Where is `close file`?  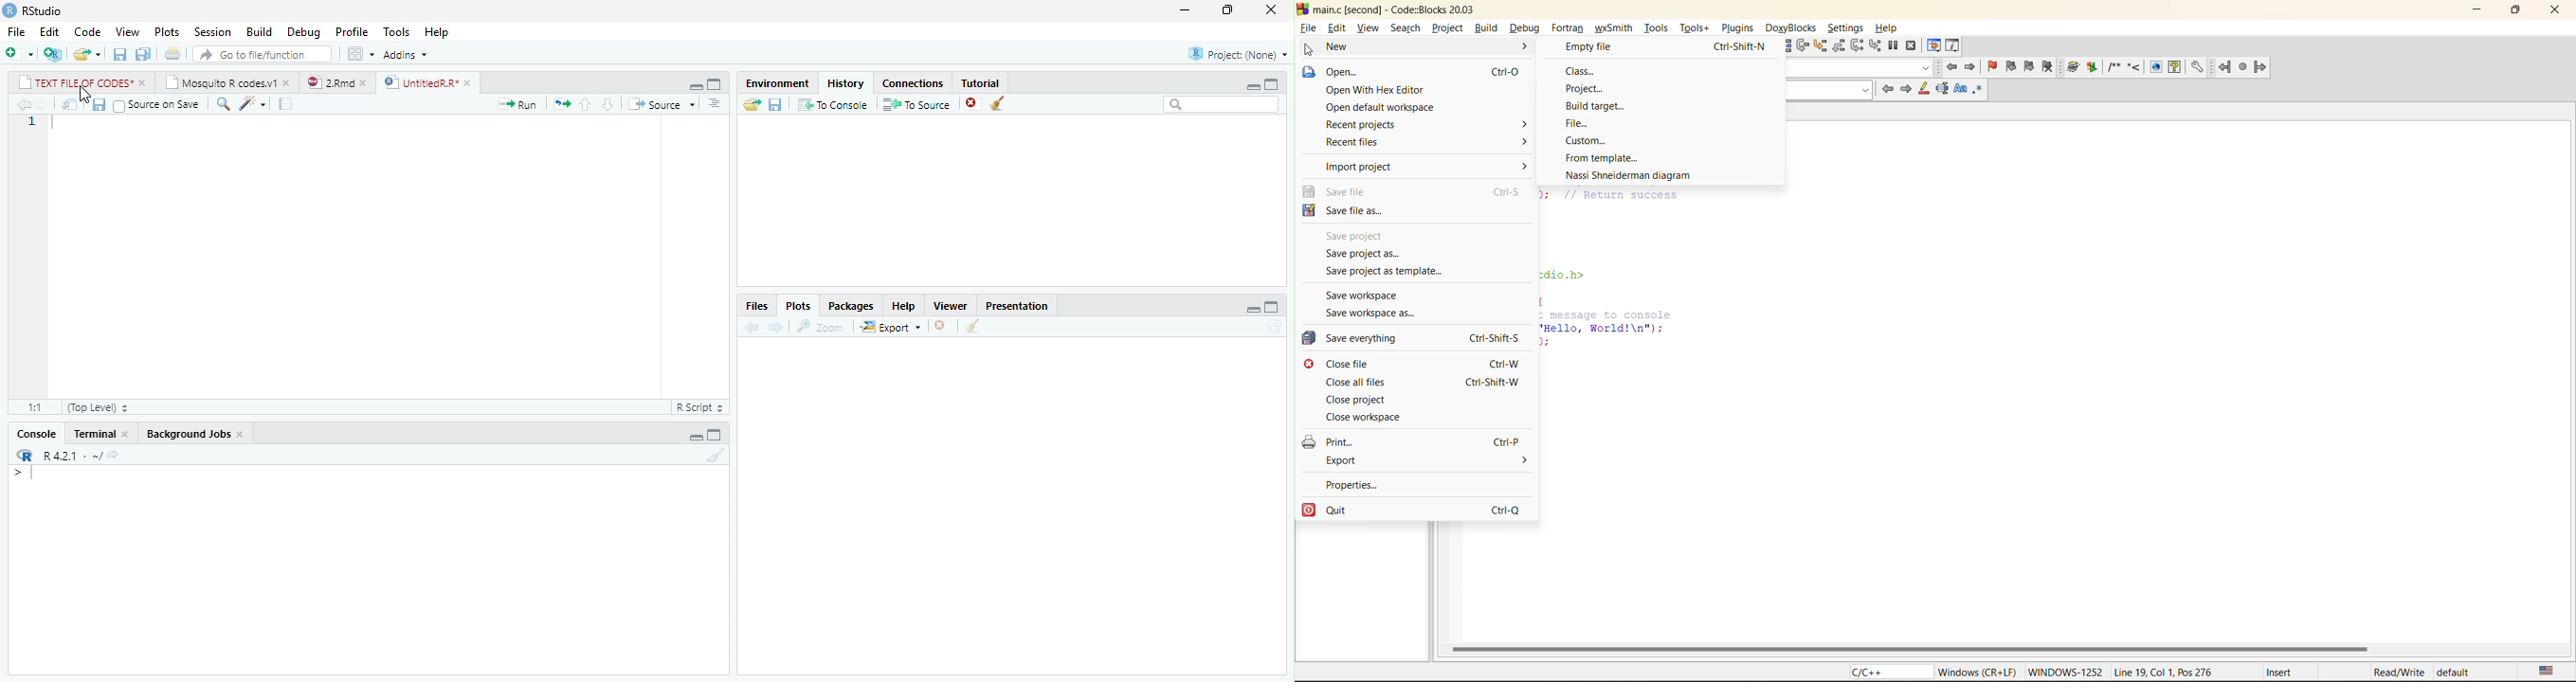
close file is located at coordinates (974, 103).